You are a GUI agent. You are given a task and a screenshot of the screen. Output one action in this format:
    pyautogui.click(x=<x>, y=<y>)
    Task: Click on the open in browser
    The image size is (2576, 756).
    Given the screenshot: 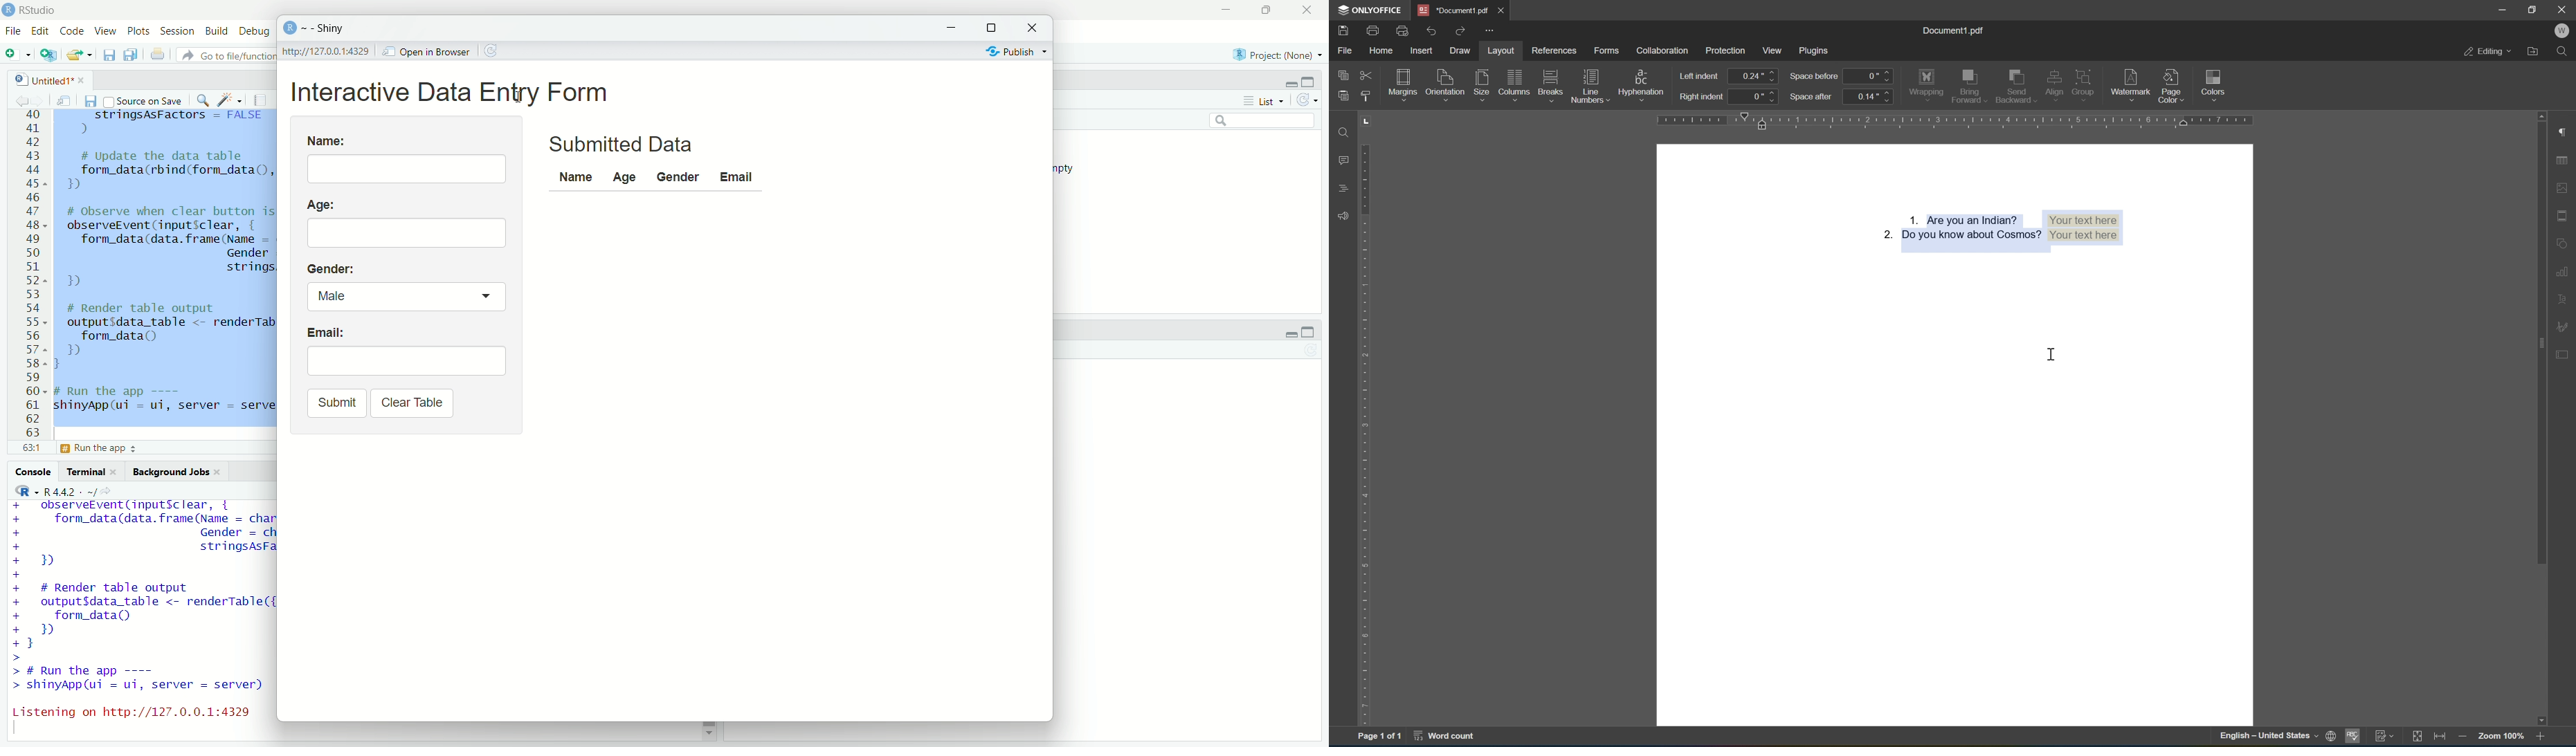 What is the action you would take?
    pyautogui.click(x=427, y=50)
    